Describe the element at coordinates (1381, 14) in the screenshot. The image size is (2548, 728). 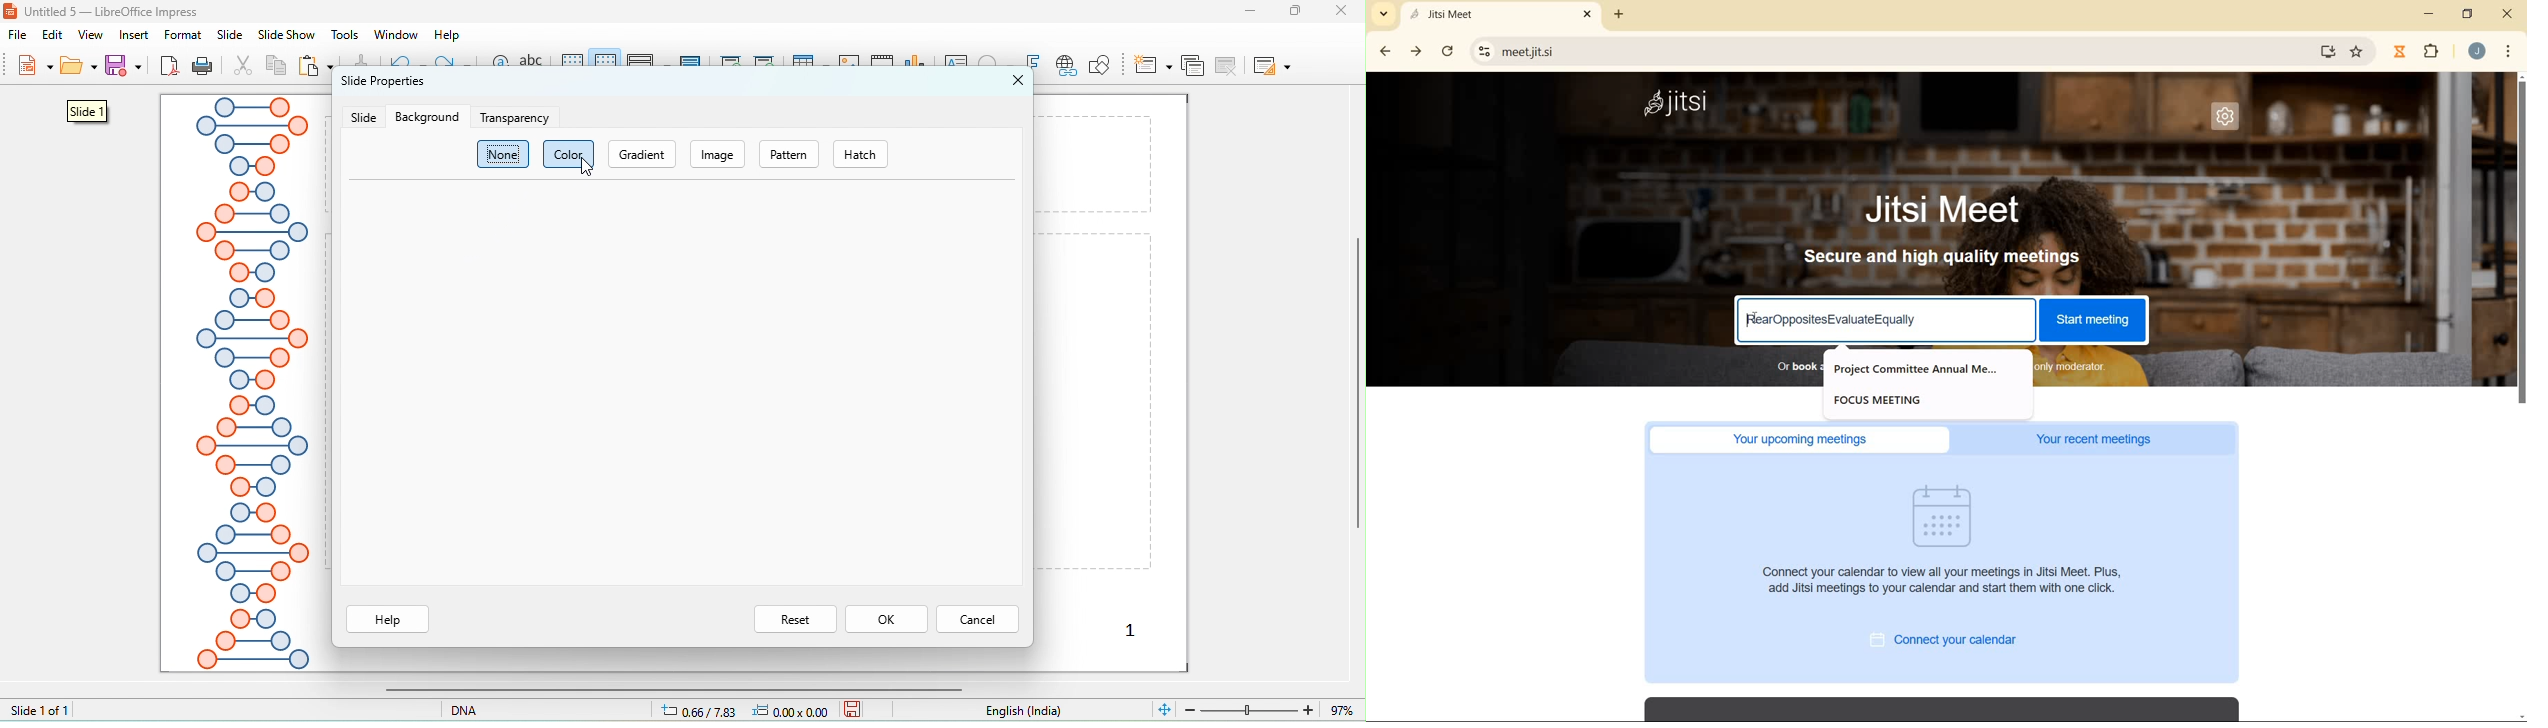
I see `SEARCH TABS` at that location.